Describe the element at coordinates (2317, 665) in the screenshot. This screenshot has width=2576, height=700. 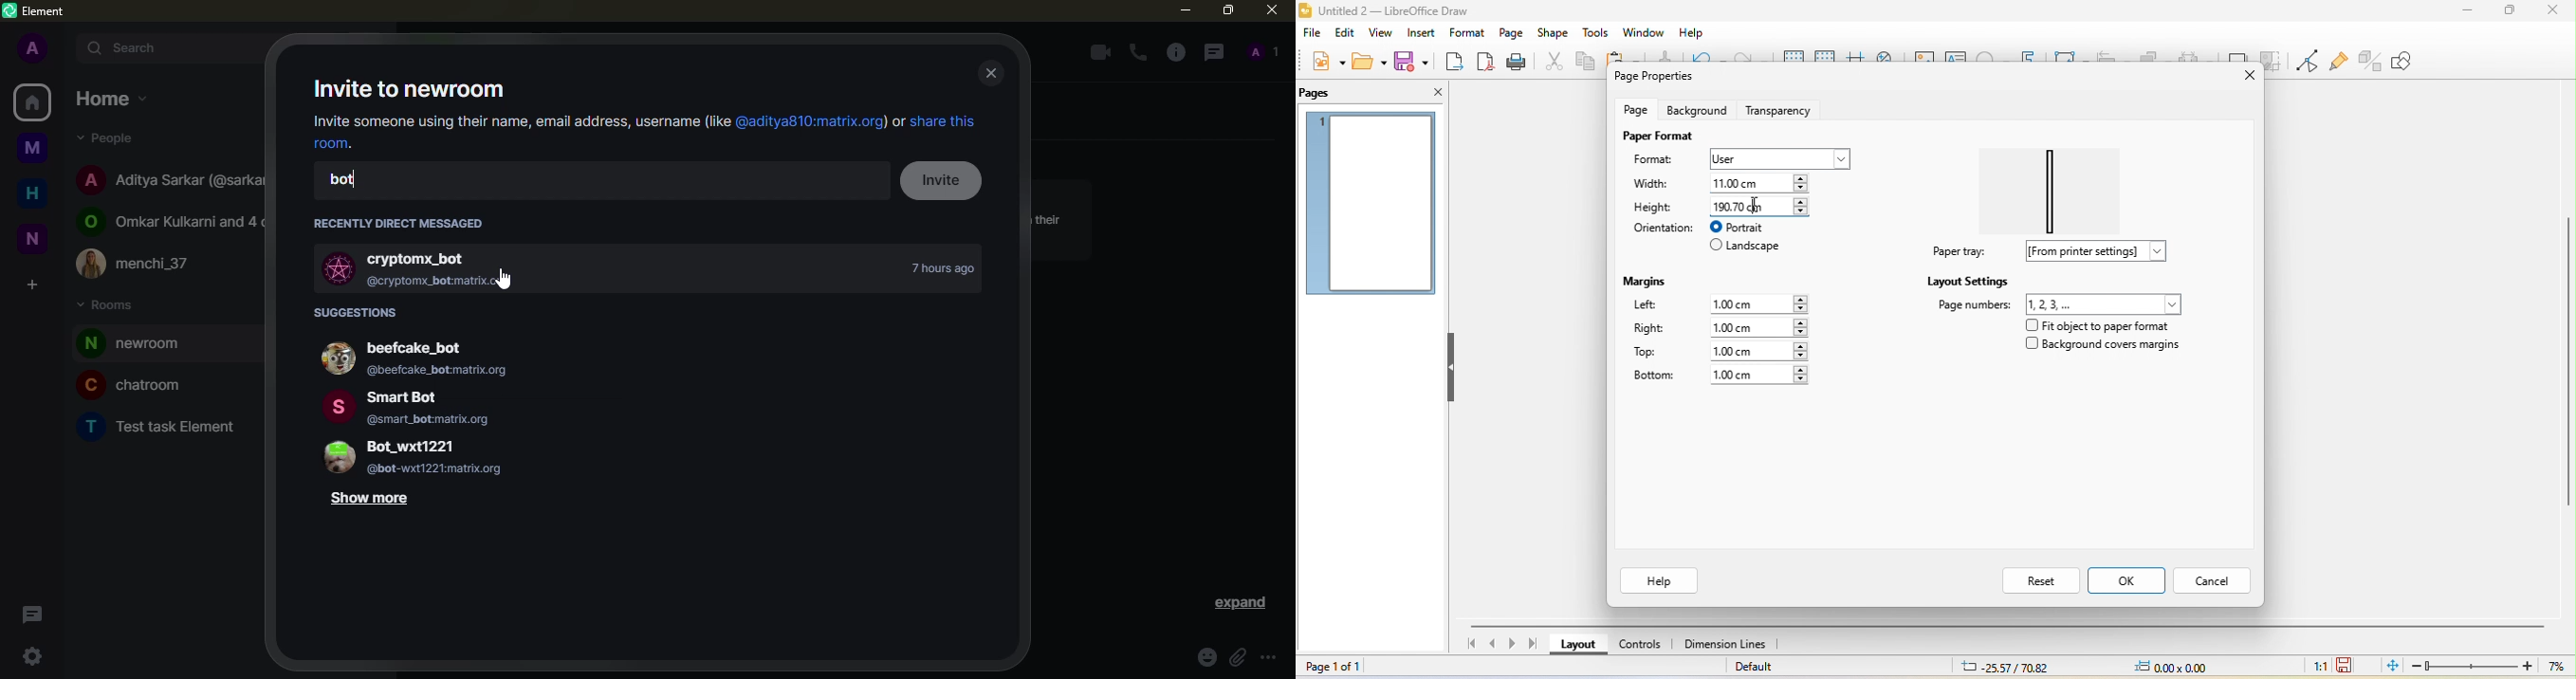
I see `1:1` at that location.